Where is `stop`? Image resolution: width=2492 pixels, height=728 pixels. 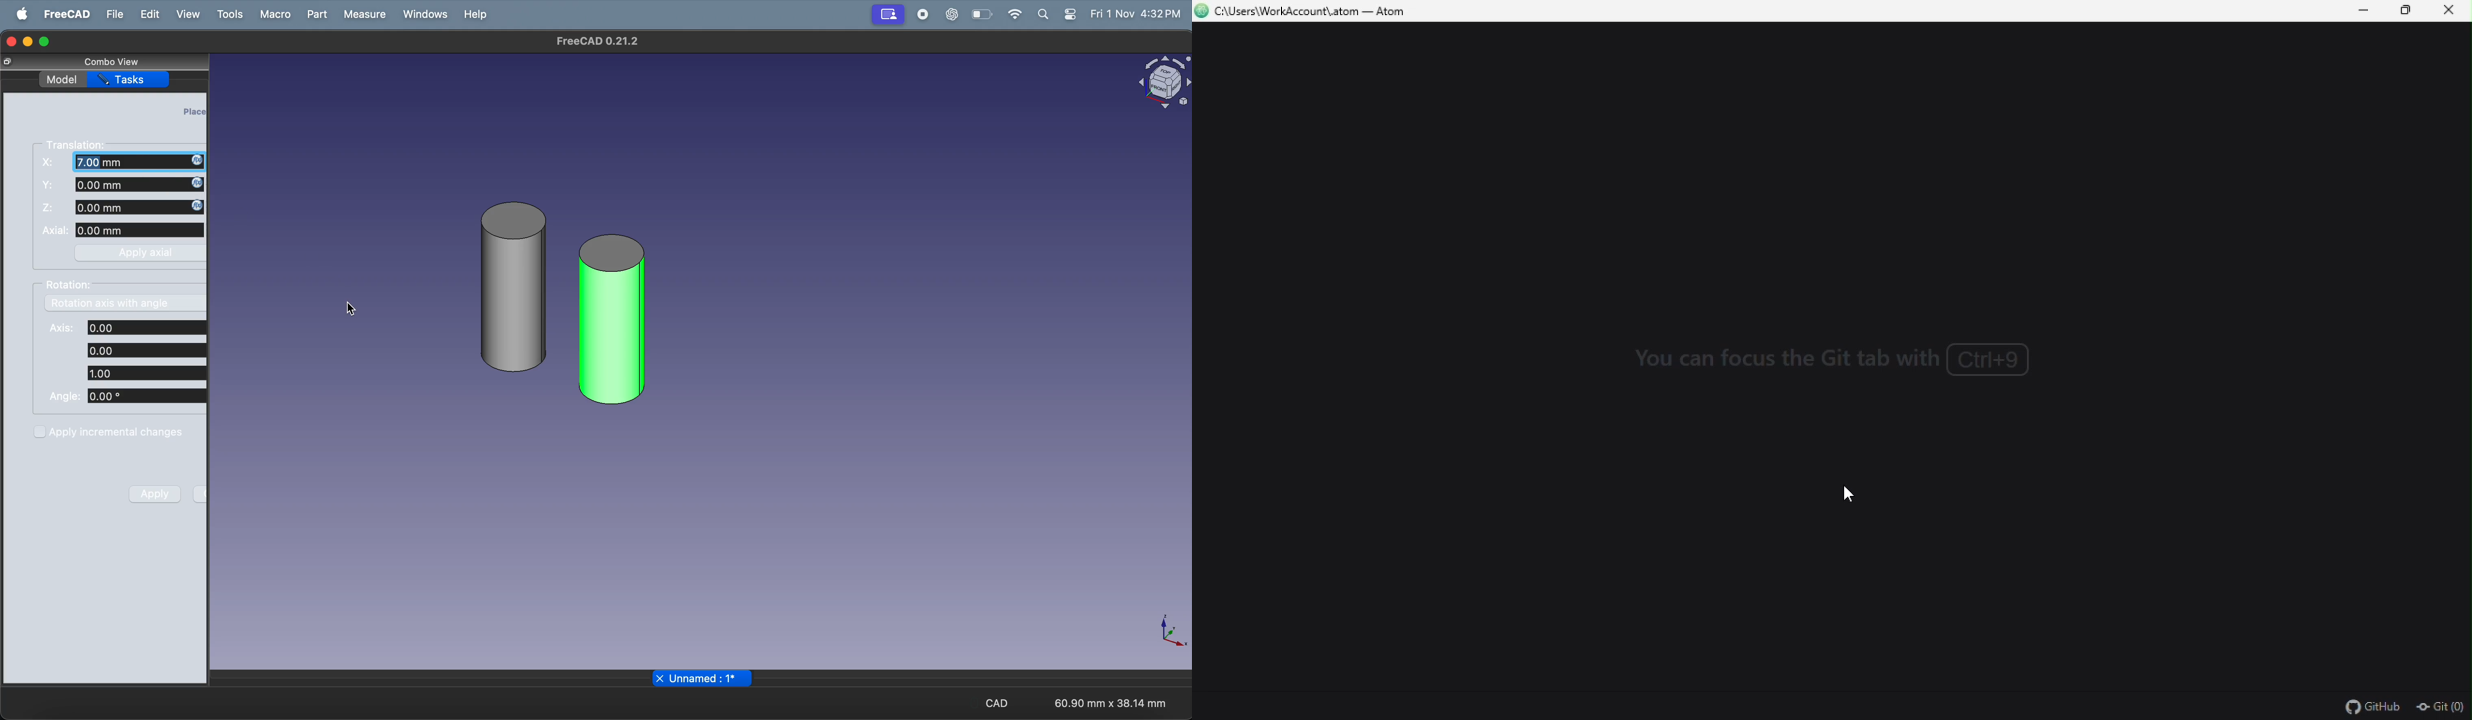 stop is located at coordinates (885, 14).